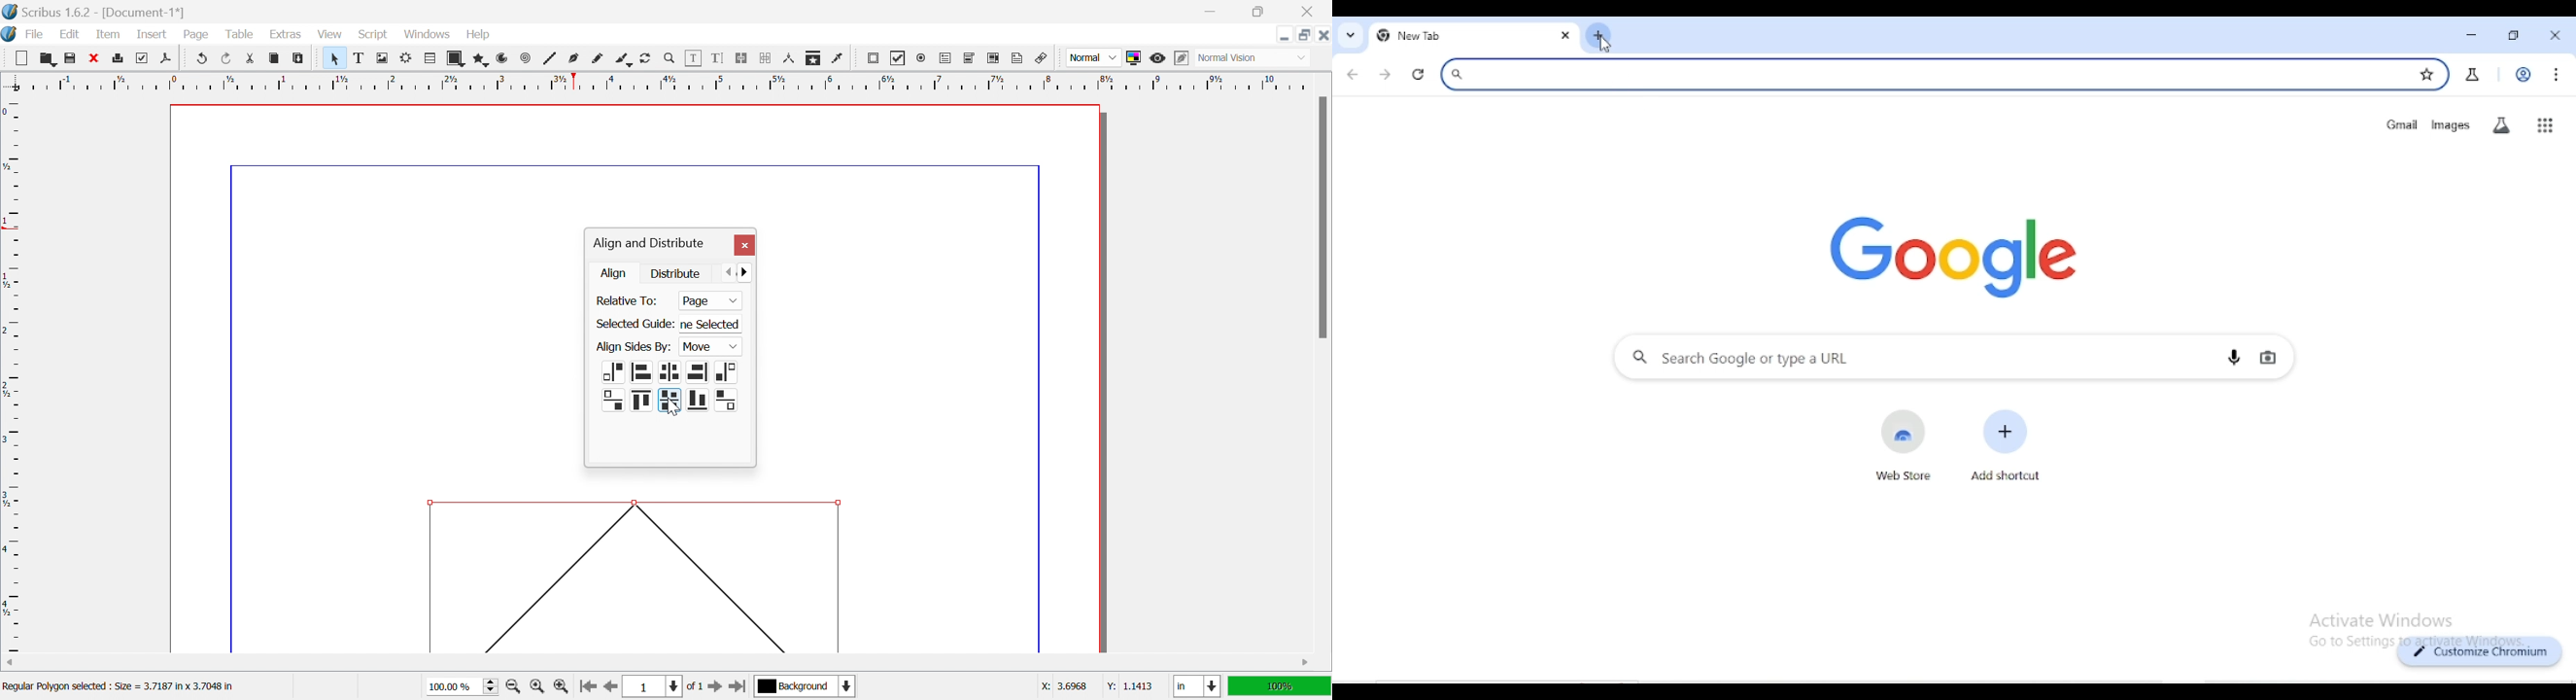  What do you see at coordinates (737, 689) in the screenshot?
I see `Go to the last page` at bounding box center [737, 689].